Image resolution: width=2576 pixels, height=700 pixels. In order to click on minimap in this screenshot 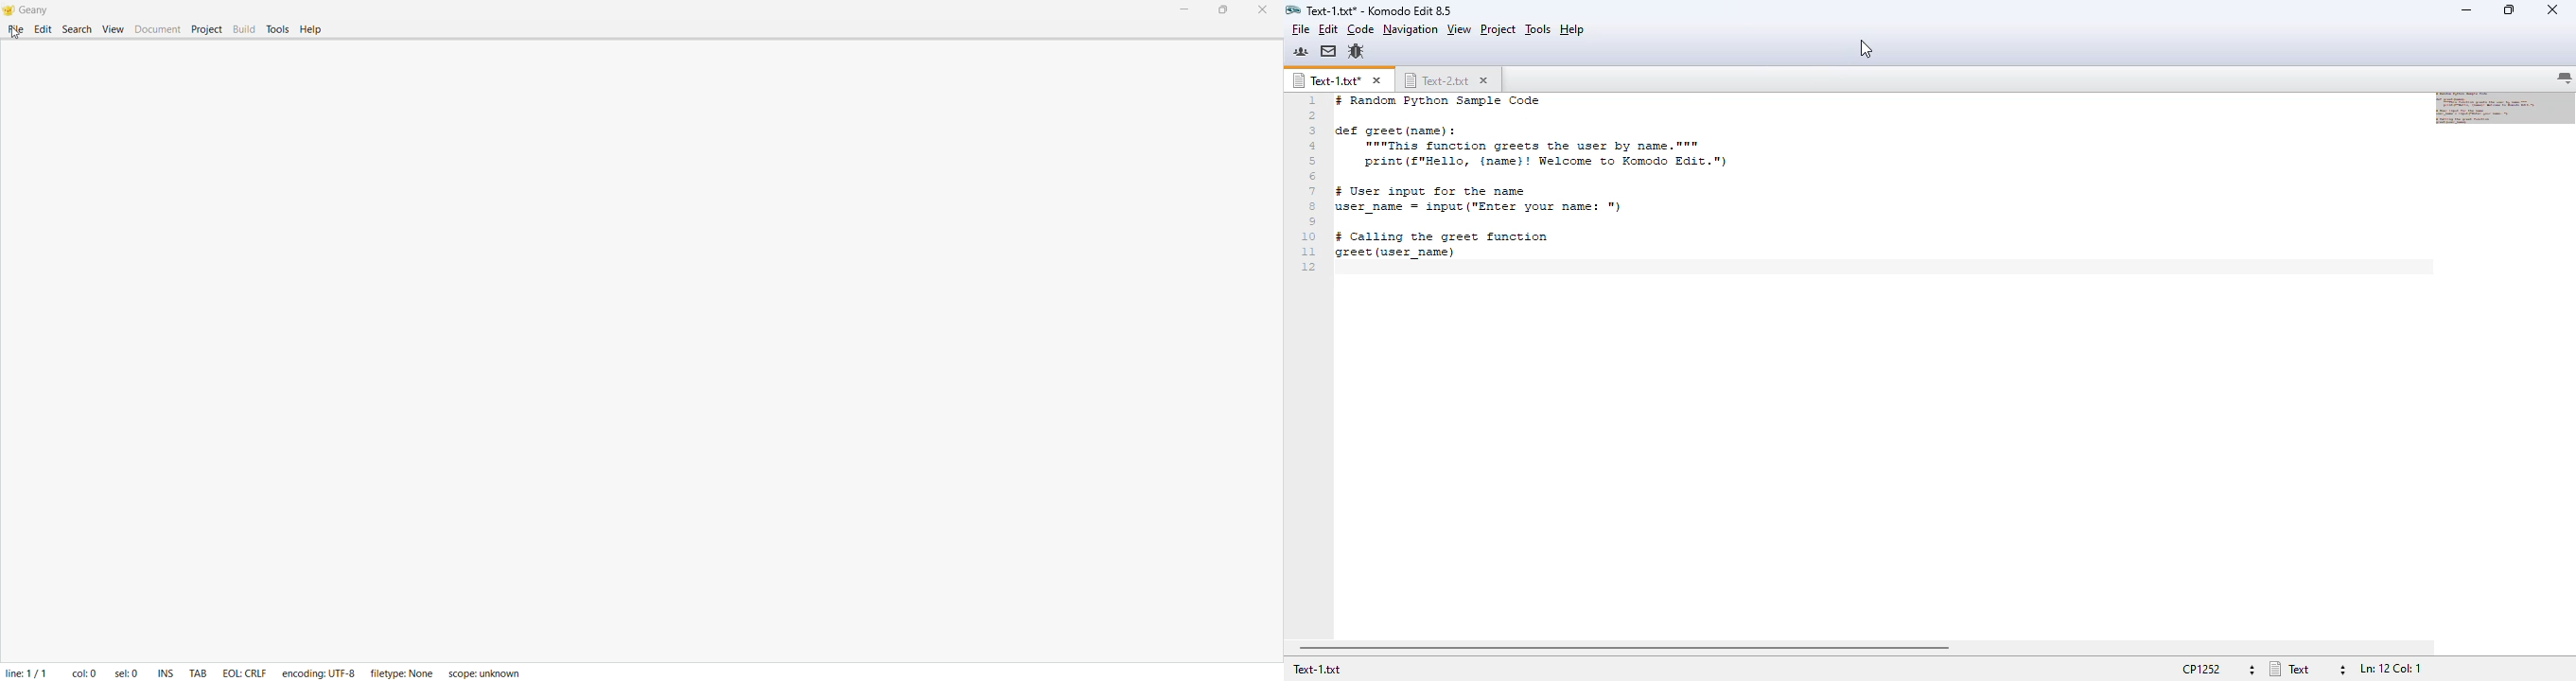, I will do `click(2506, 109)`.